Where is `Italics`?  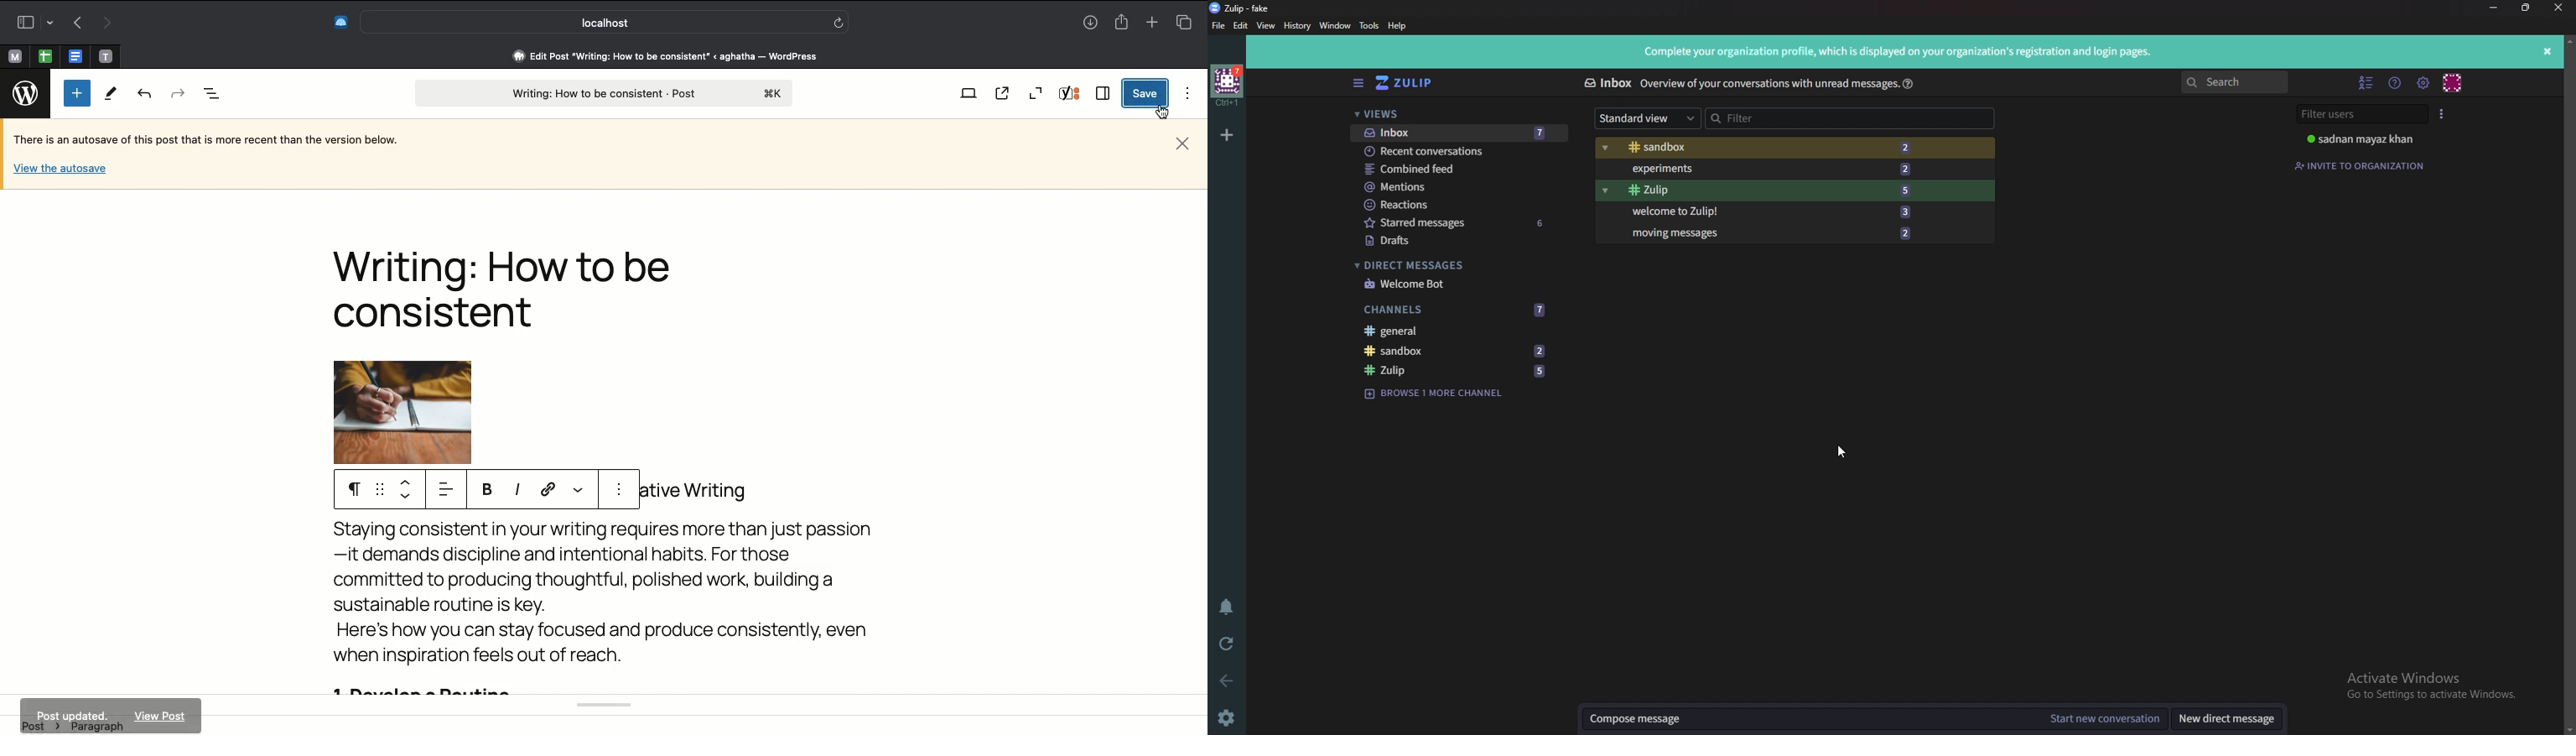 Italics is located at coordinates (517, 490).